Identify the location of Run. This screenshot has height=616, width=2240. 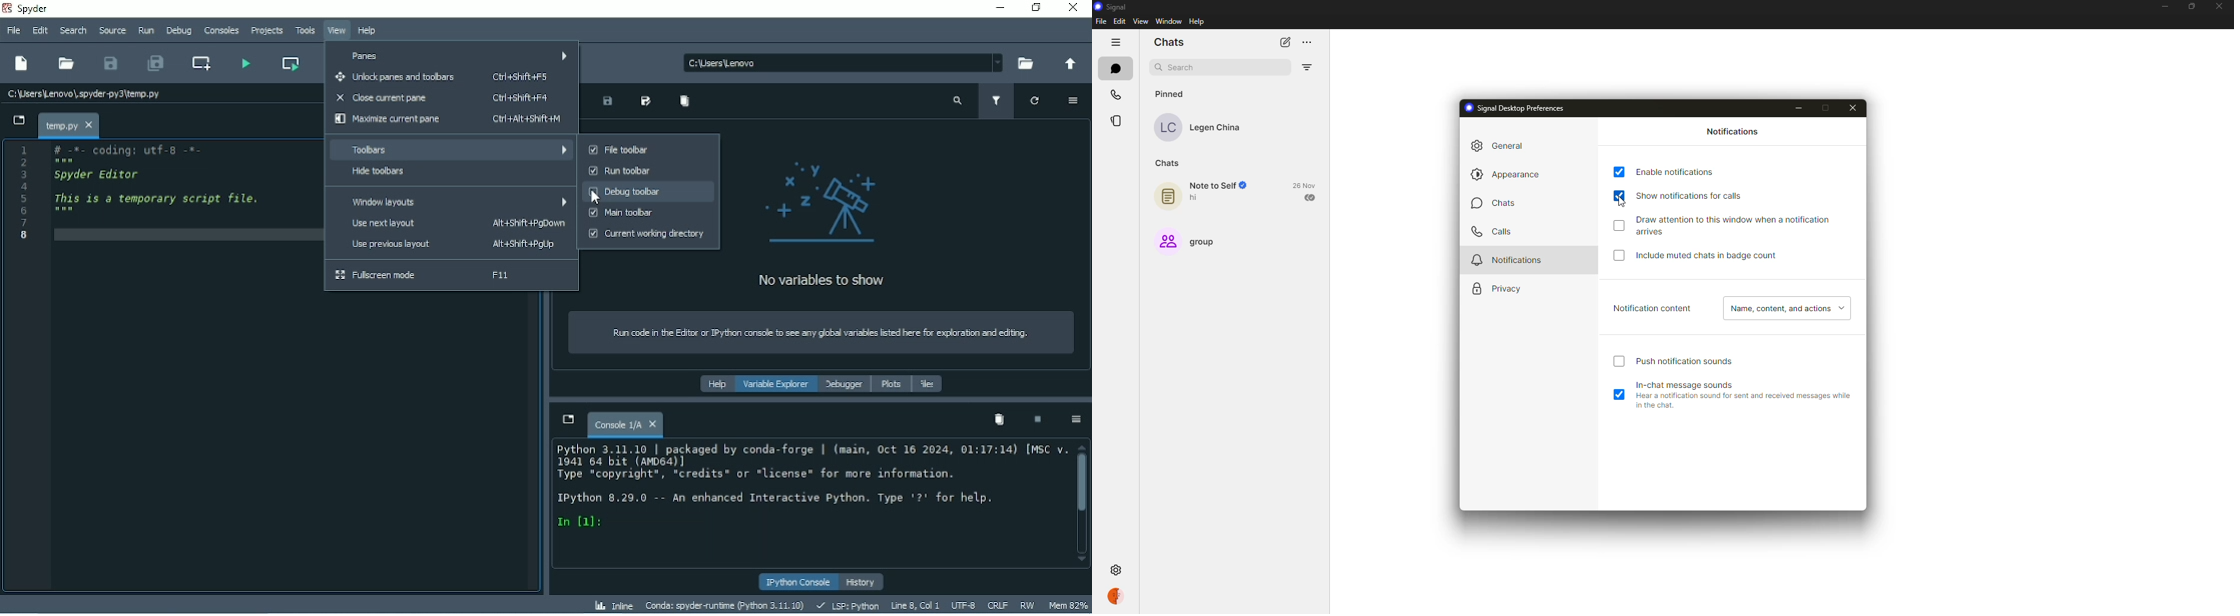
(145, 31).